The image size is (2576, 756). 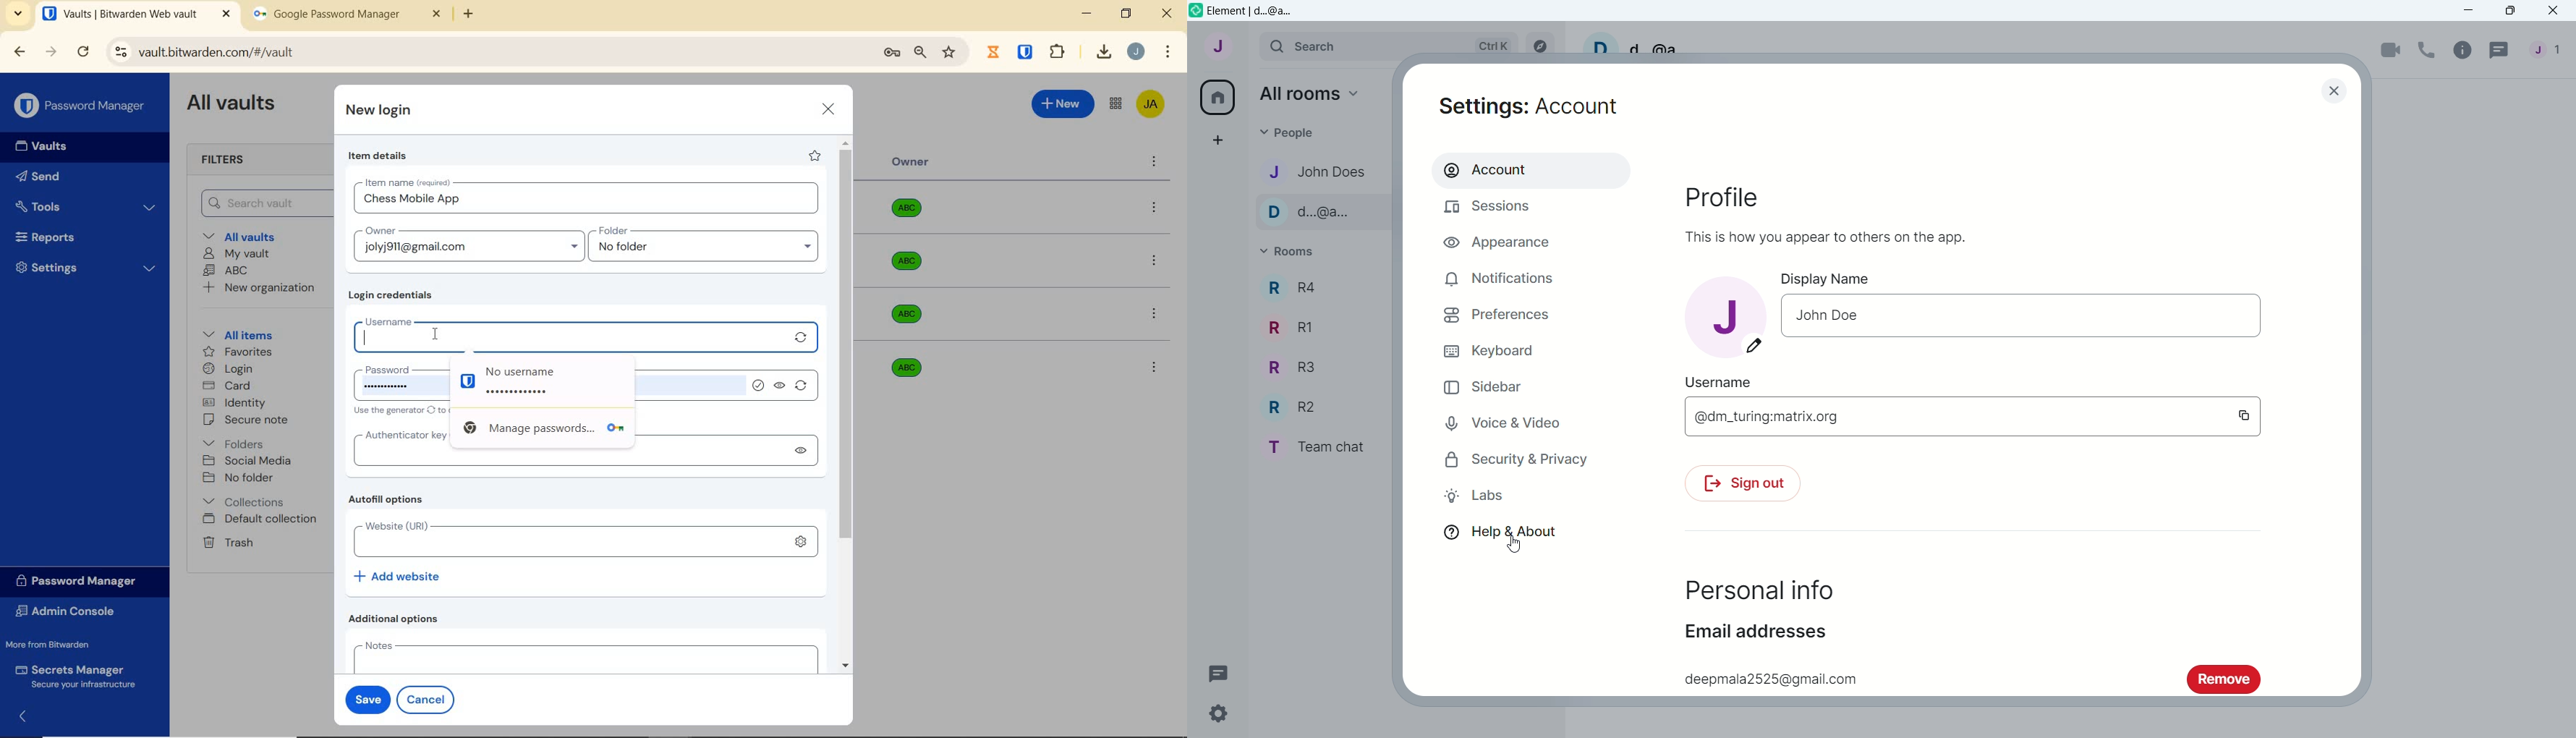 I want to click on New login, so click(x=380, y=112).